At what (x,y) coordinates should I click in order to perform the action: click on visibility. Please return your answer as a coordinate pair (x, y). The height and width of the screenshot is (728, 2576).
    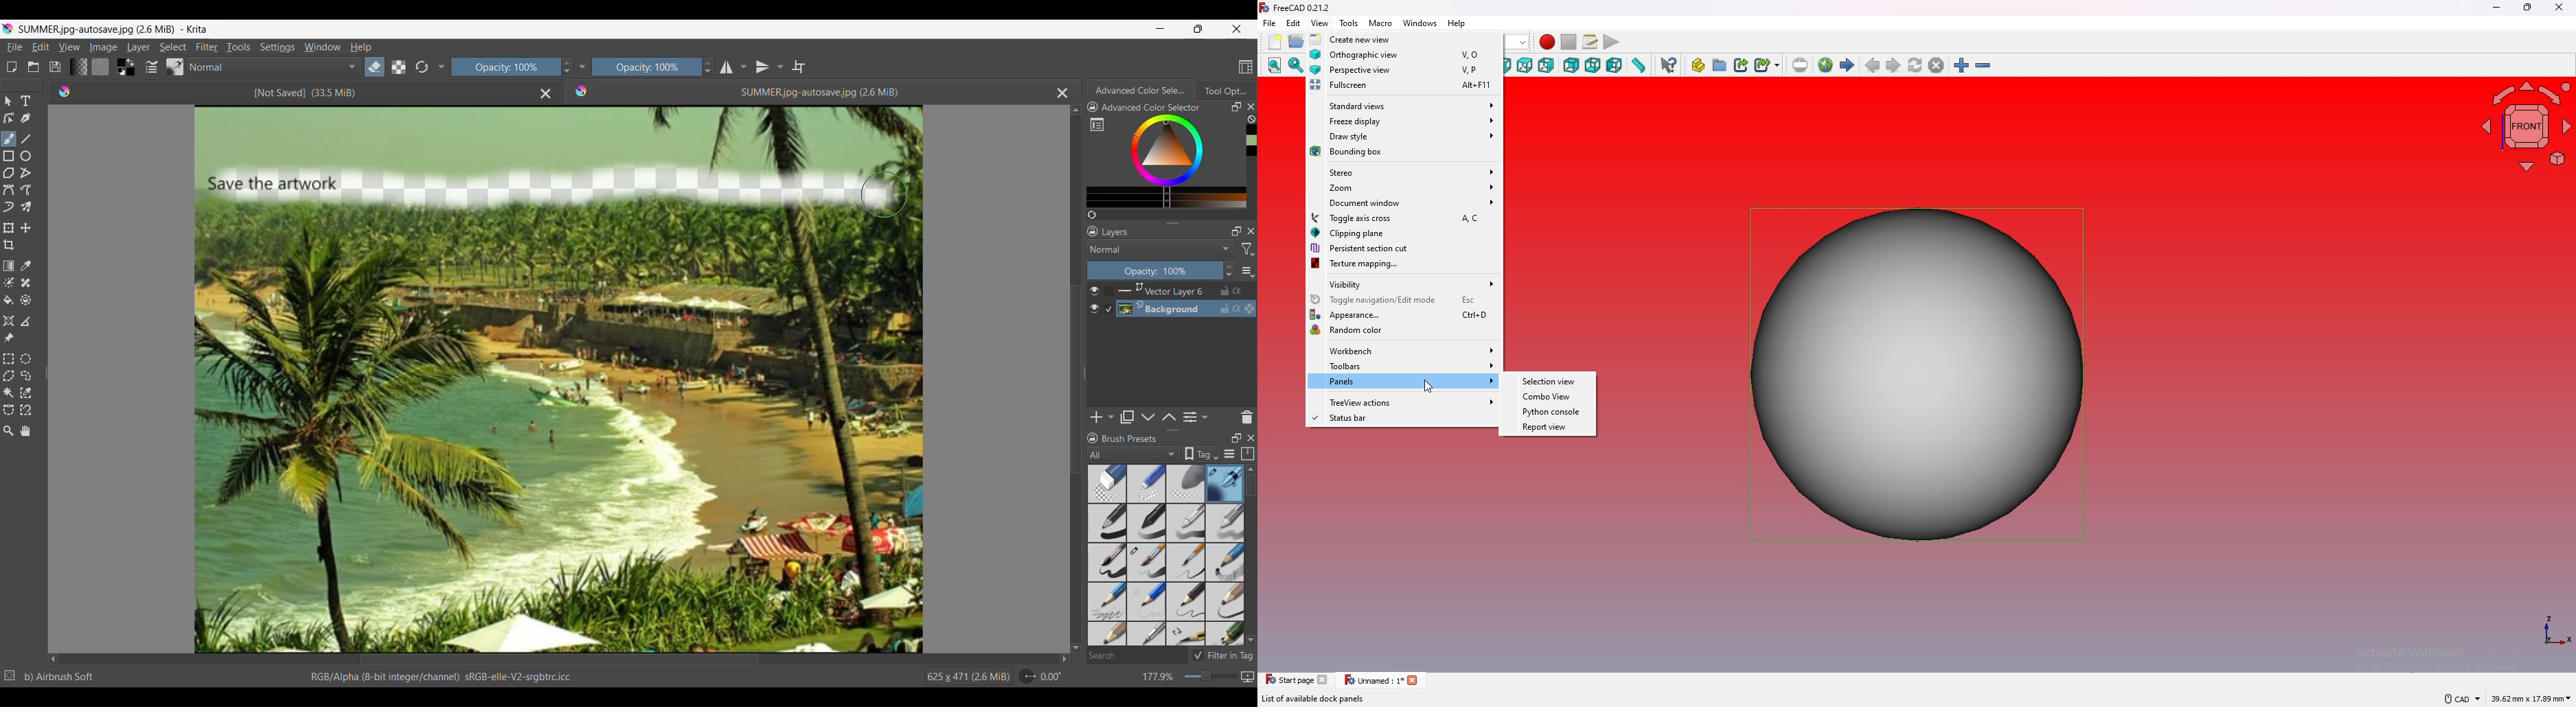
    Looking at the image, I should click on (1404, 283).